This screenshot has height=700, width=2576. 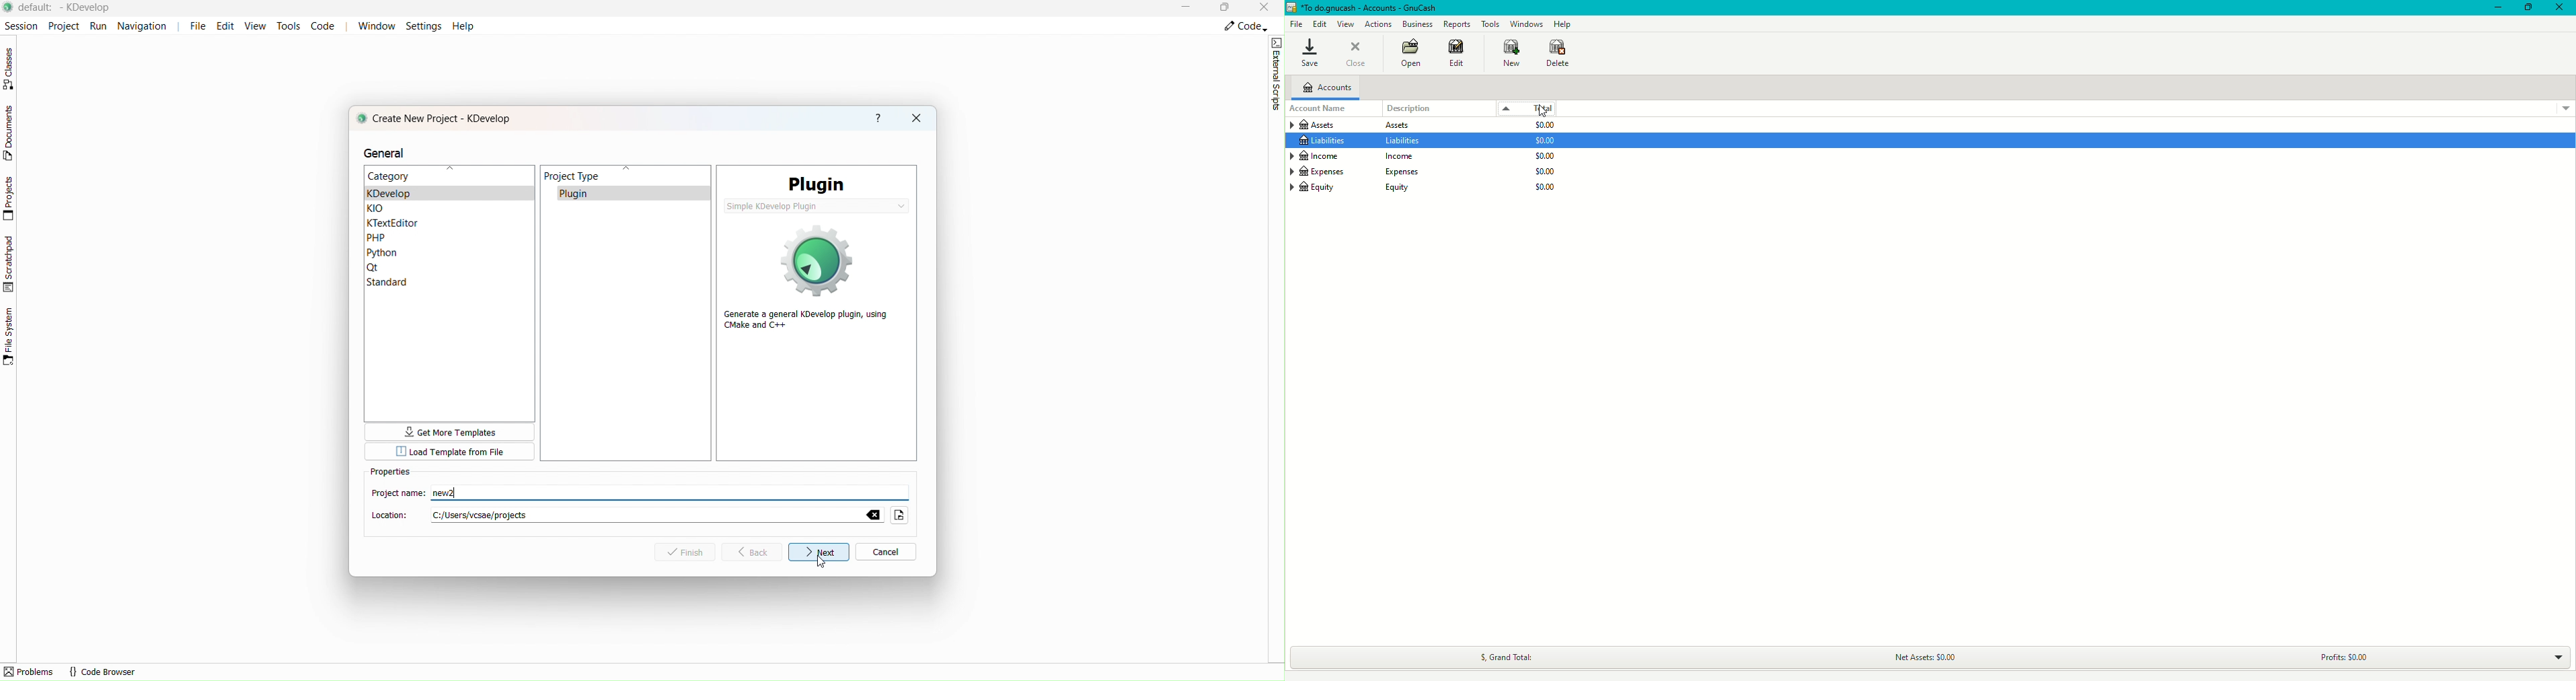 I want to click on Delete, so click(x=1557, y=52).